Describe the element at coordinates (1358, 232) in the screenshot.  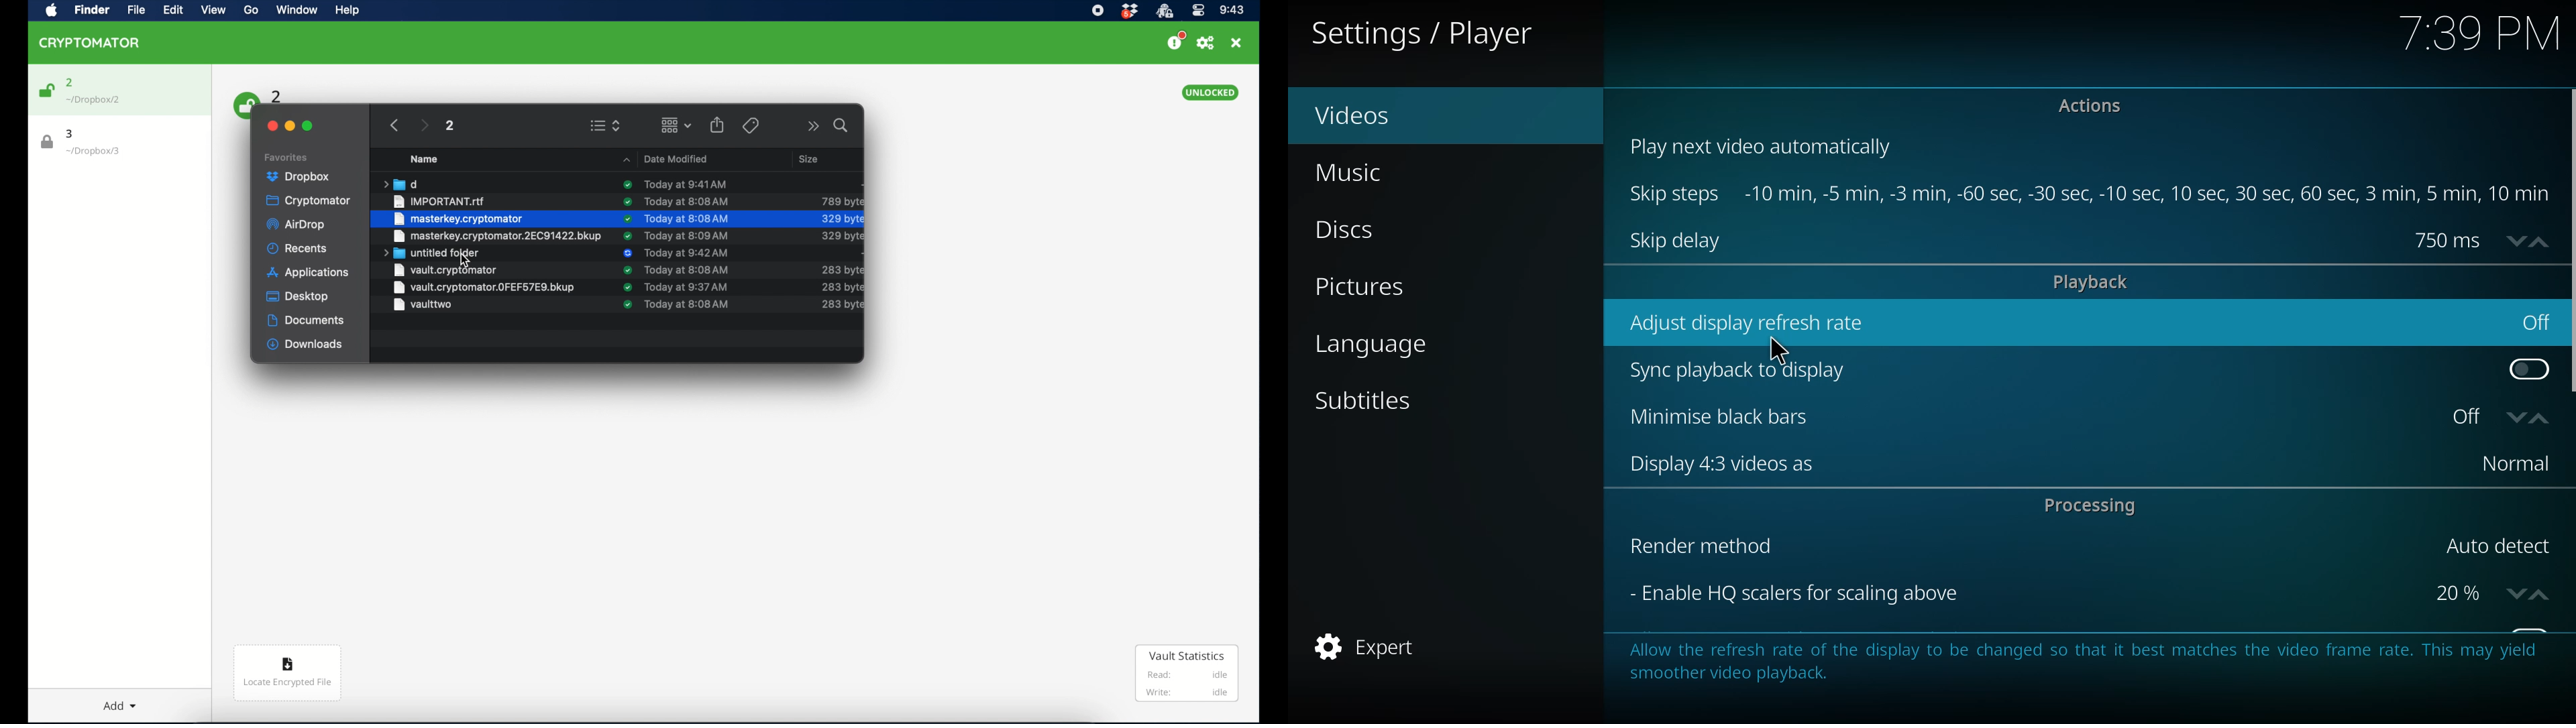
I see `discs` at that location.